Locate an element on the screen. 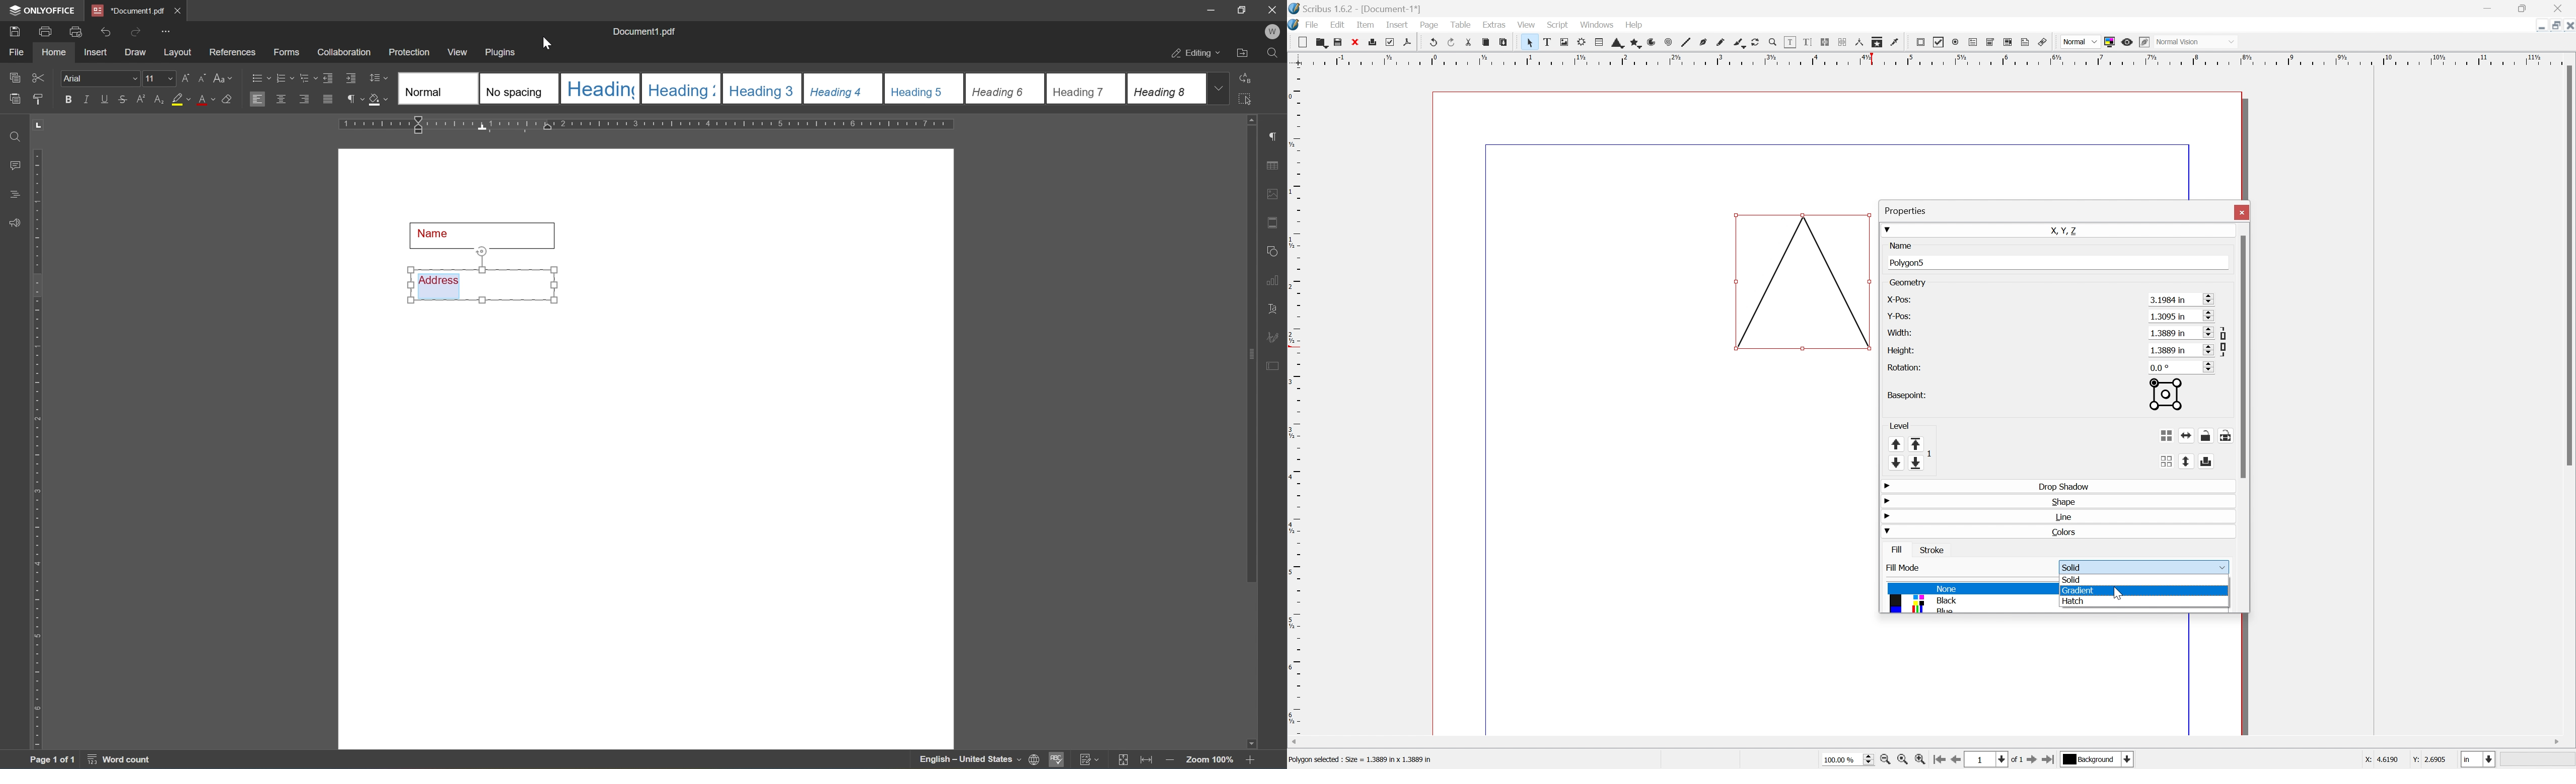 The width and height of the screenshot is (2576, 784). Save is located at coordinates (1337, 41).